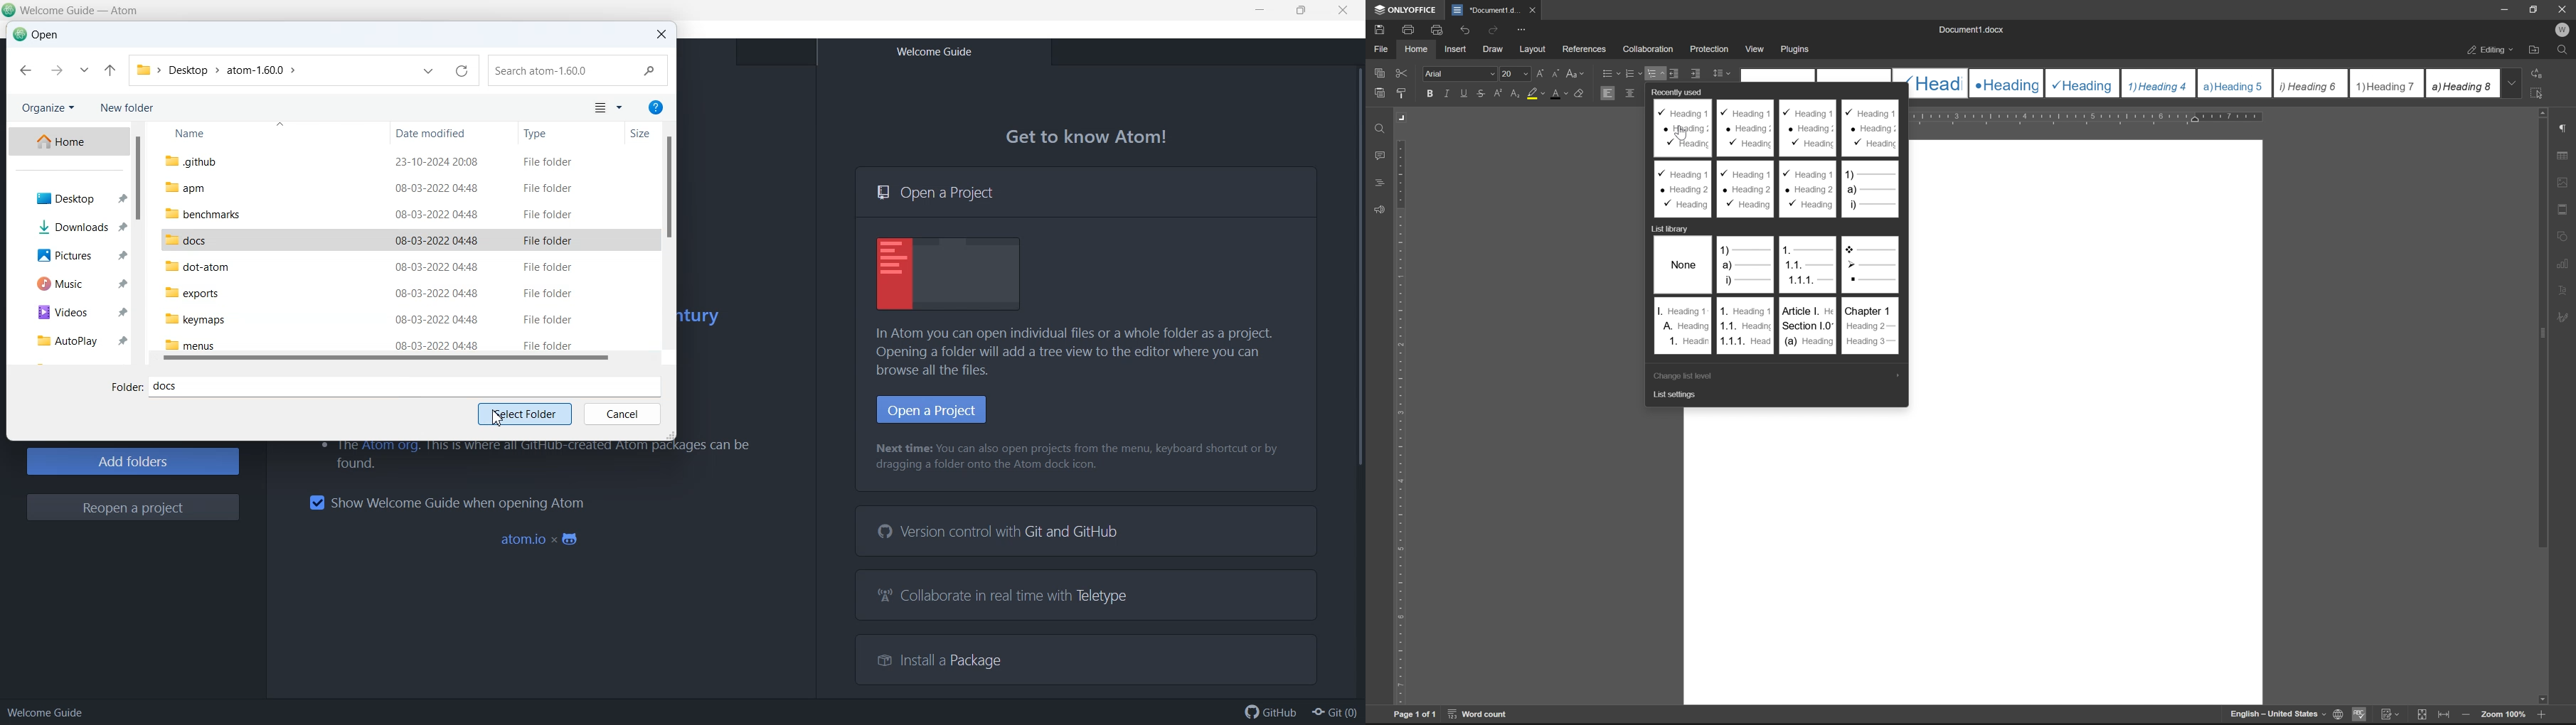 Image resolution: width=2576 pixels, height=728 pixels. Describe the element at coordinates (1677, 73) in the screenshot. I see `decrease indent` at that location.